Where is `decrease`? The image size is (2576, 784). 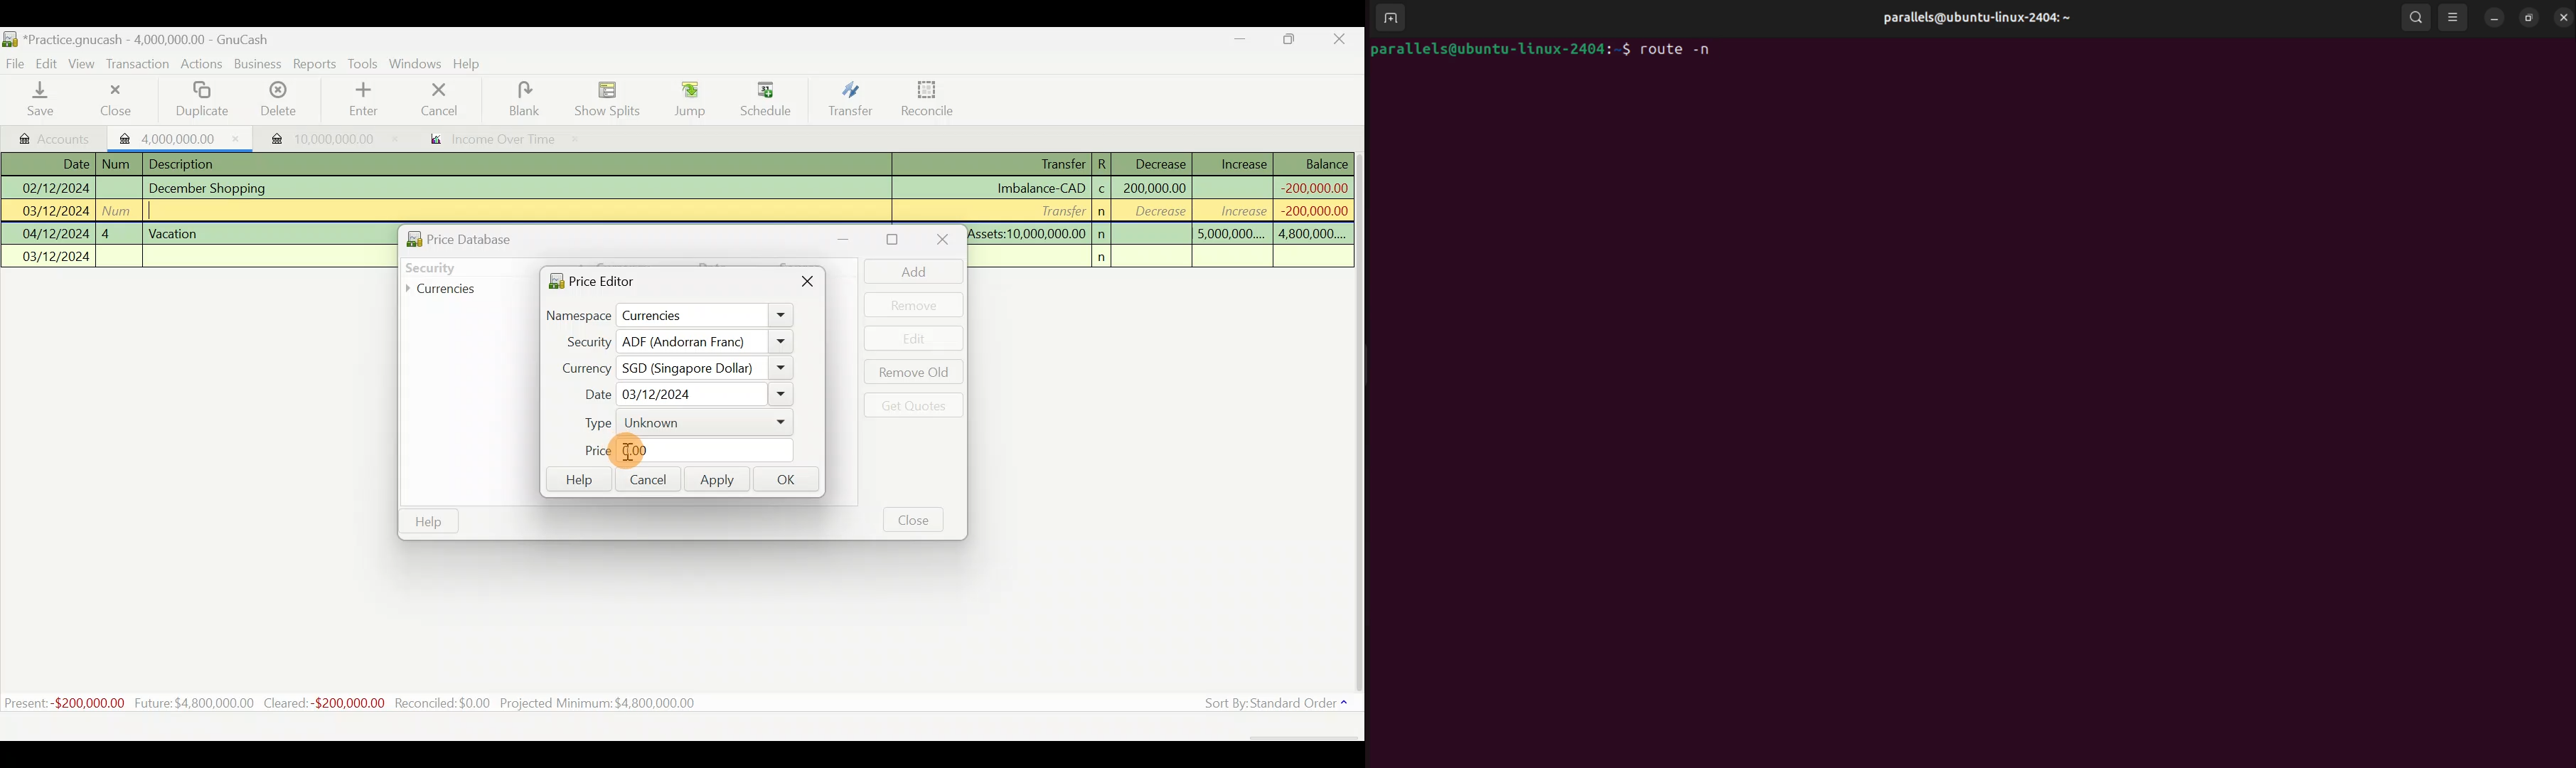 decrease is located at coordinates (1156, 213).